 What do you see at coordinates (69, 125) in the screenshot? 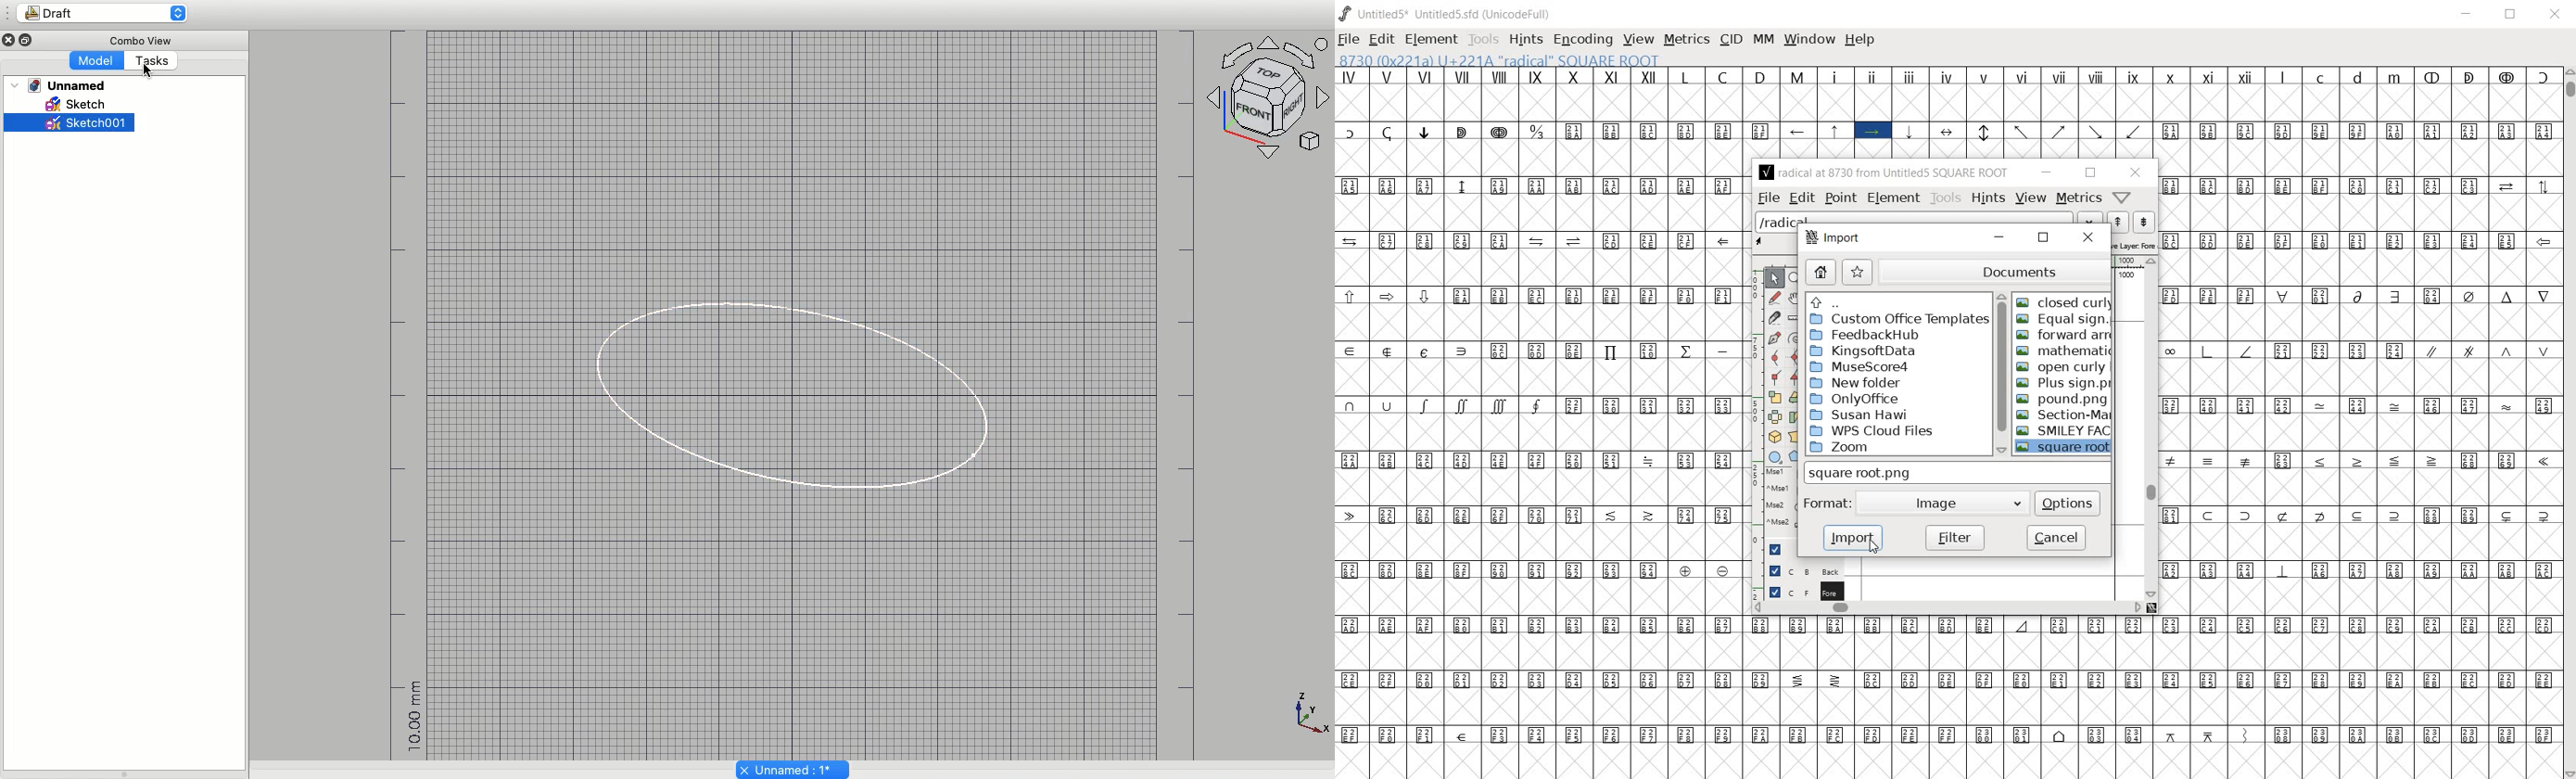
I see `Sketch001` at bounding box center [69, 125].